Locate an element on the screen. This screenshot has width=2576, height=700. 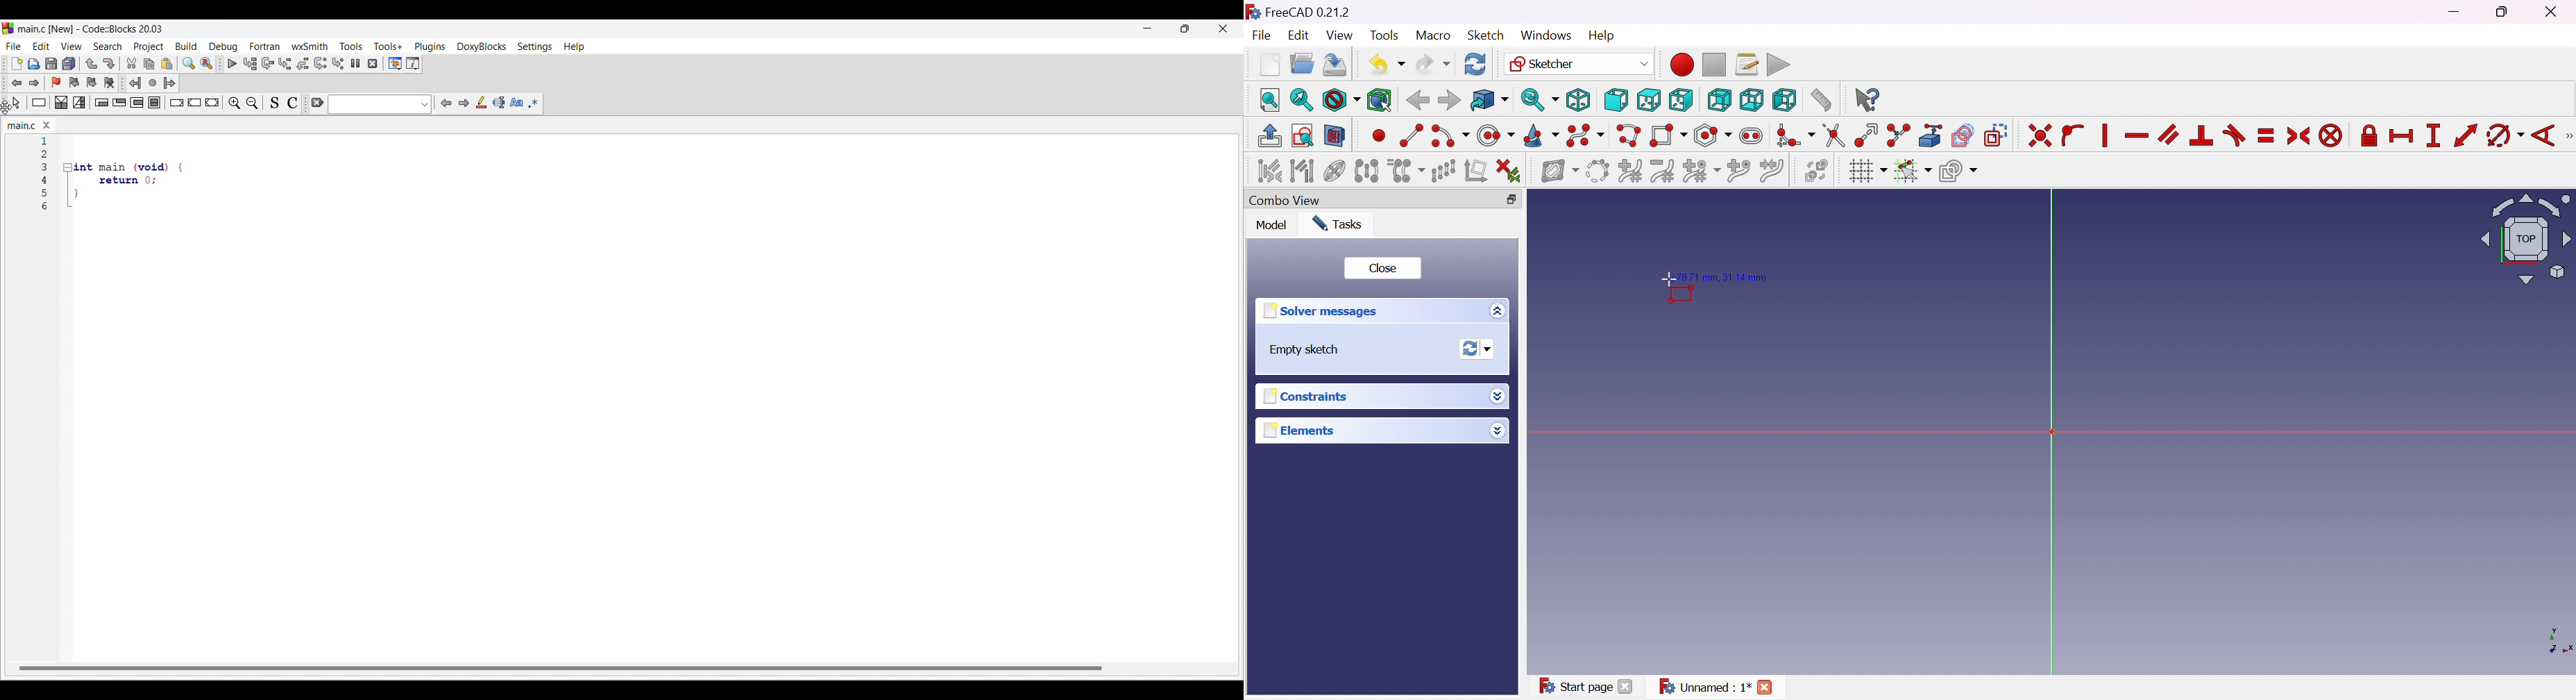
Open is located at coordinates (34, 64).